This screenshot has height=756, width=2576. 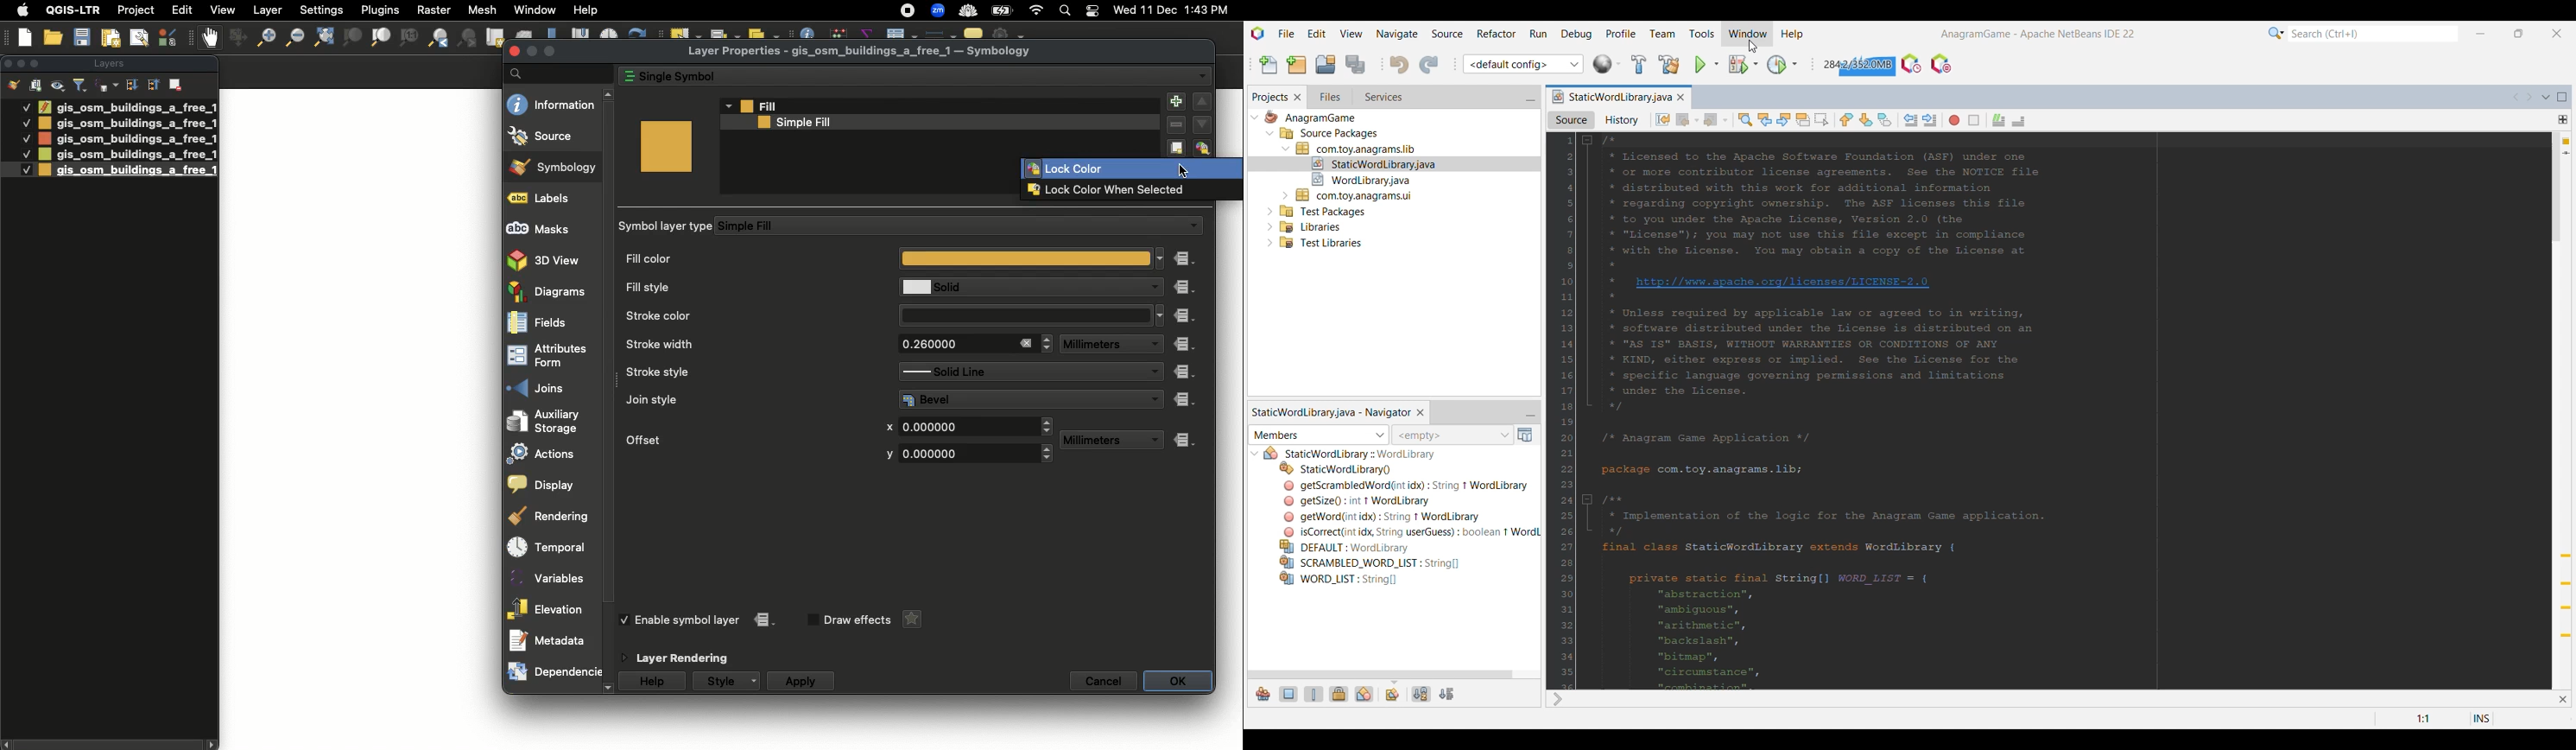 I want to click on up, so click(x=611, y=95).